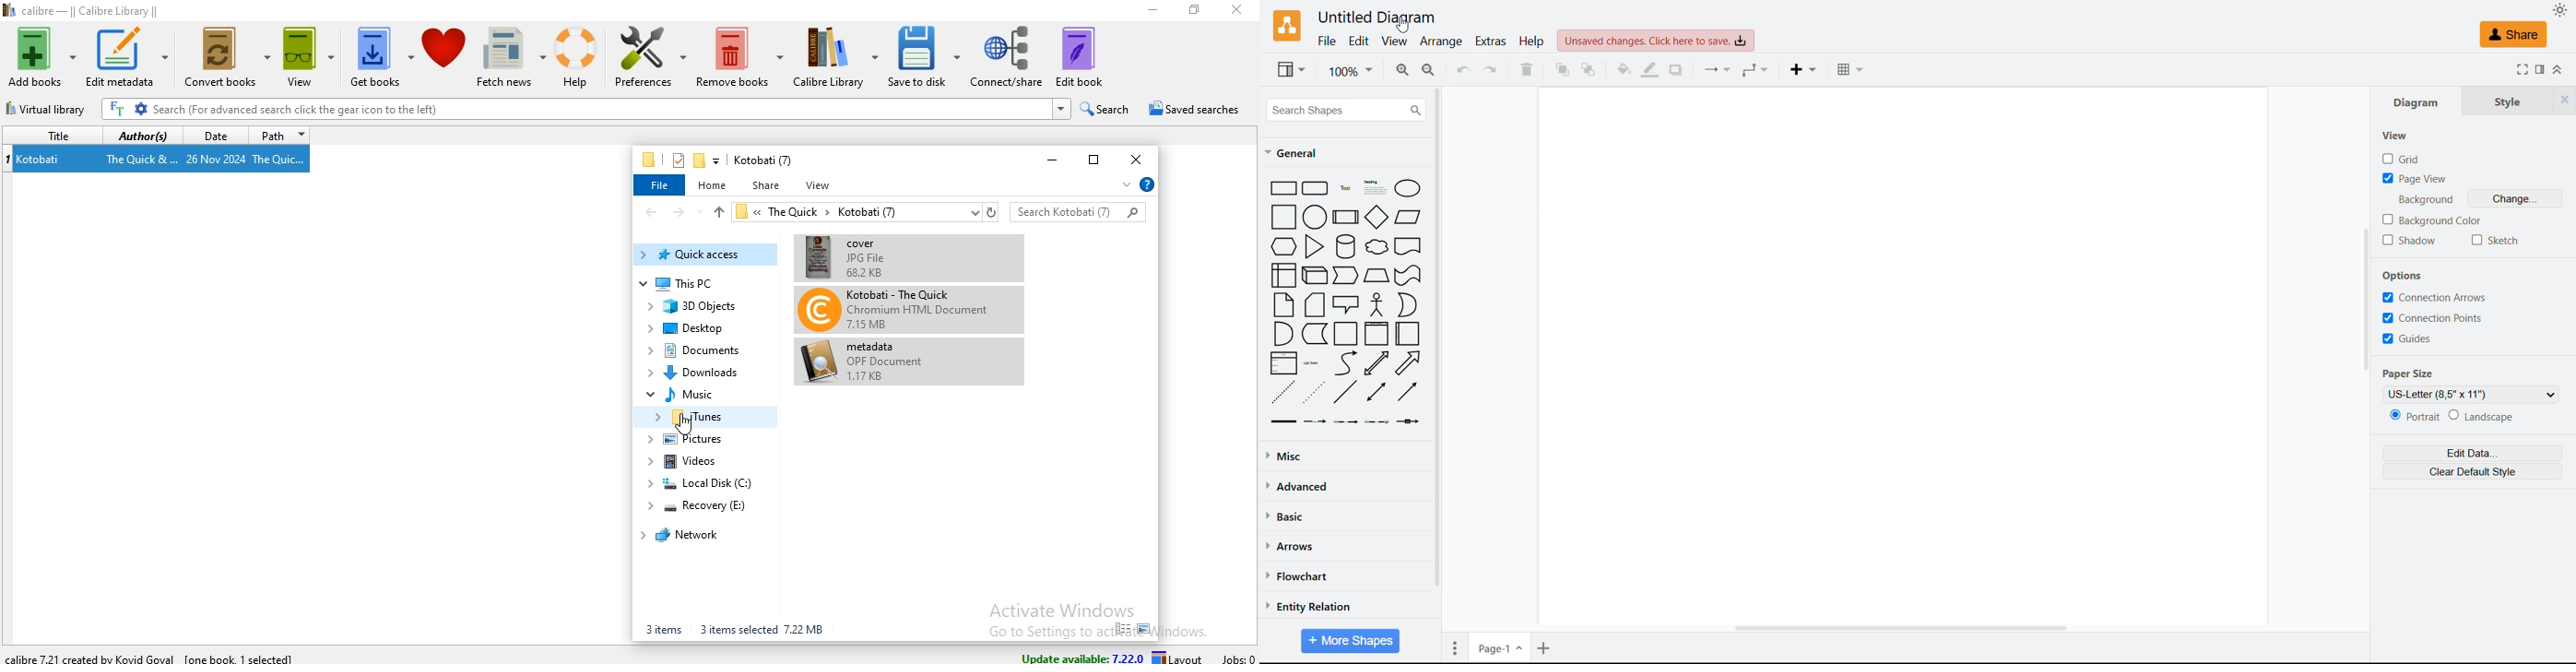  I want to click on Shadow , so click(2410, 241).